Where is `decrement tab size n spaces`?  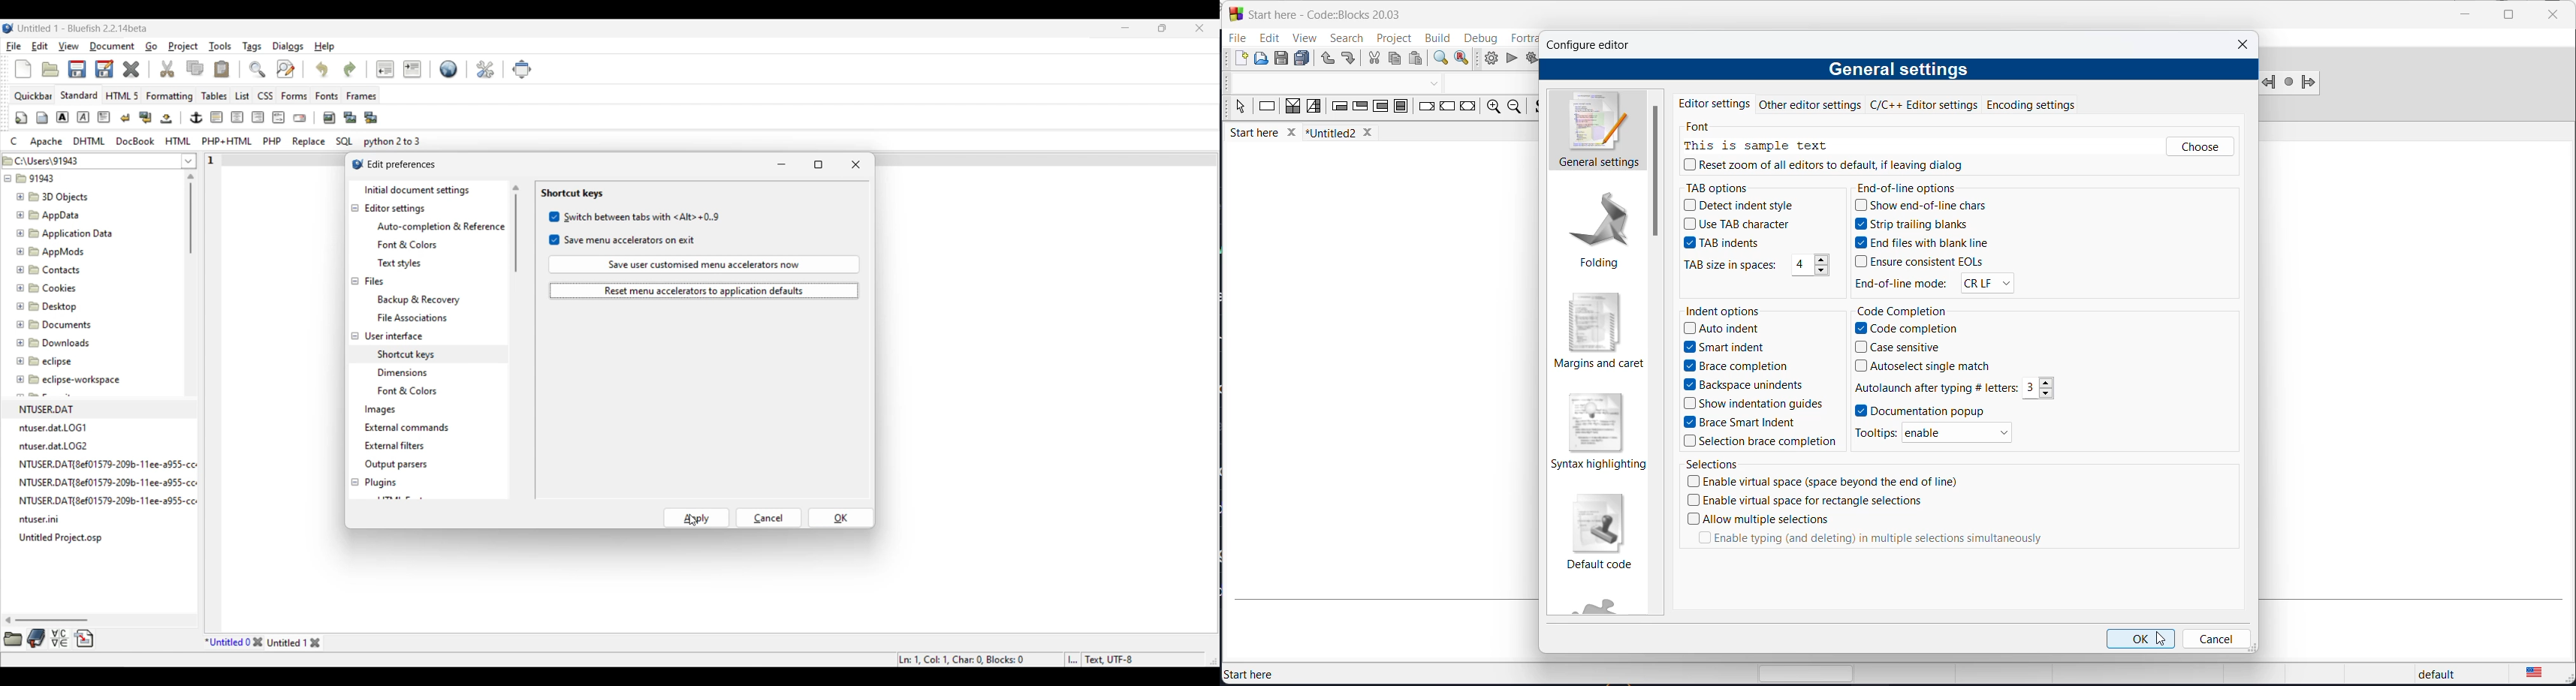 decrement tab size n spaces is located at coordinates (1823, 272).